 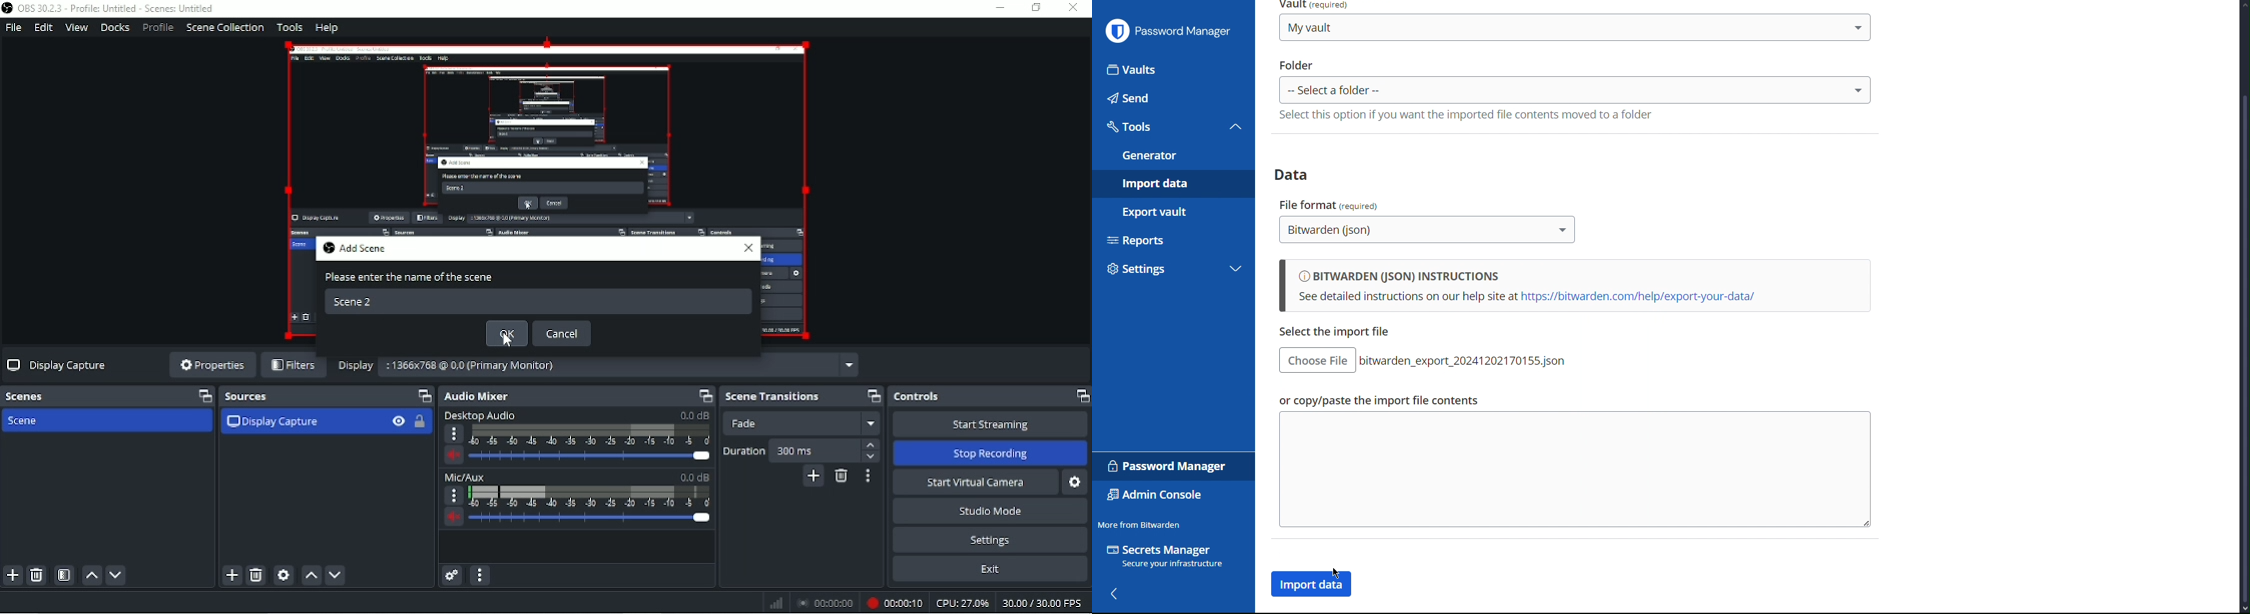 What do you see at coordinates (563, 333) in the screenshot?
I see `Cancel` at bounding box center [563, 333].